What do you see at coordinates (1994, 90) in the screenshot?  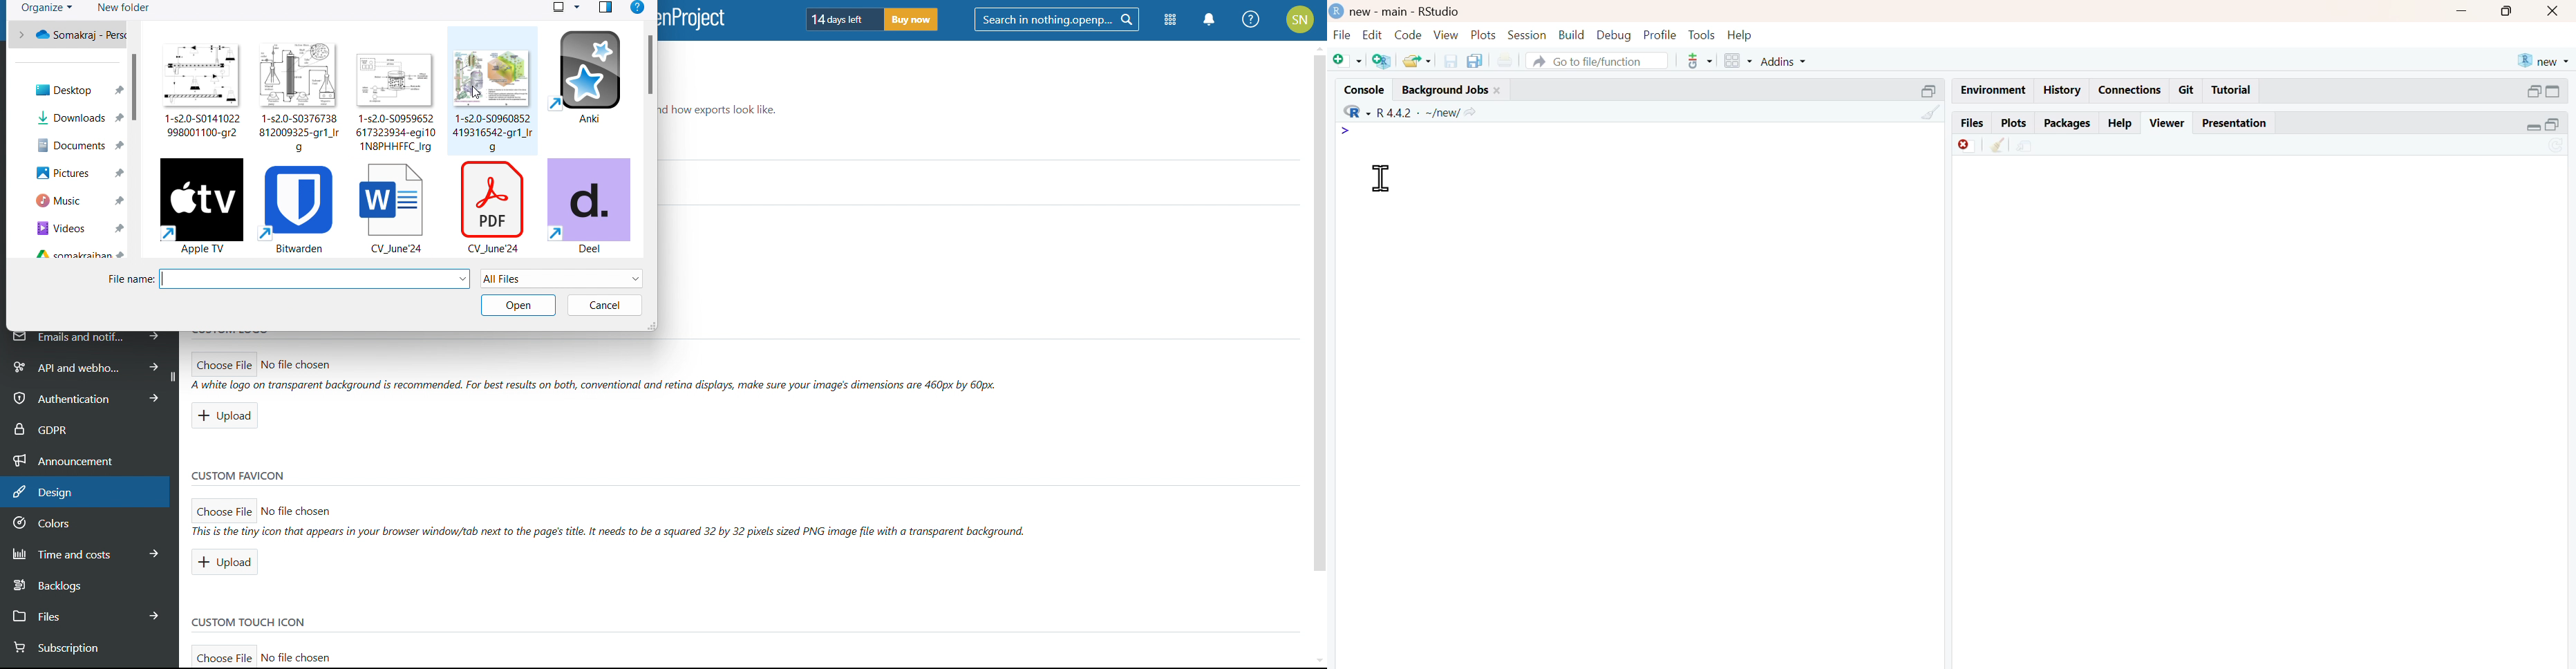 I see `Environment ` at bounding box center [1994, 90].